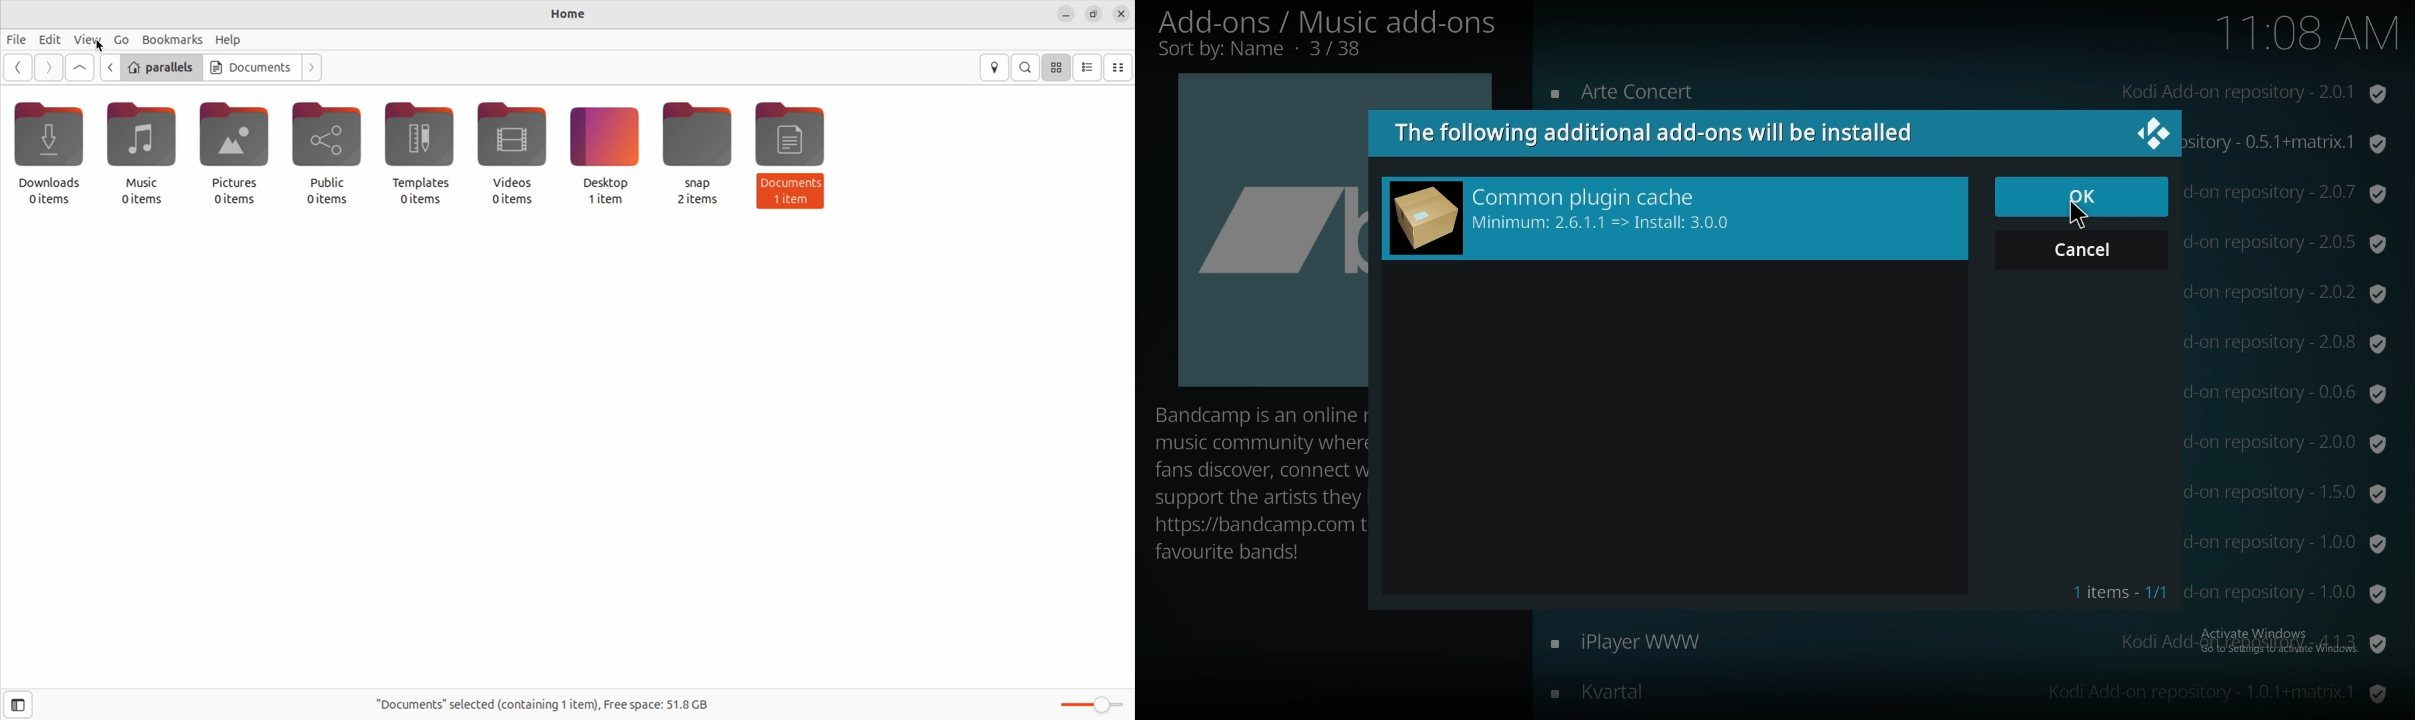  Describe the element at coordinates (2084, 197) in the screenshot. I see `ok` at that location.